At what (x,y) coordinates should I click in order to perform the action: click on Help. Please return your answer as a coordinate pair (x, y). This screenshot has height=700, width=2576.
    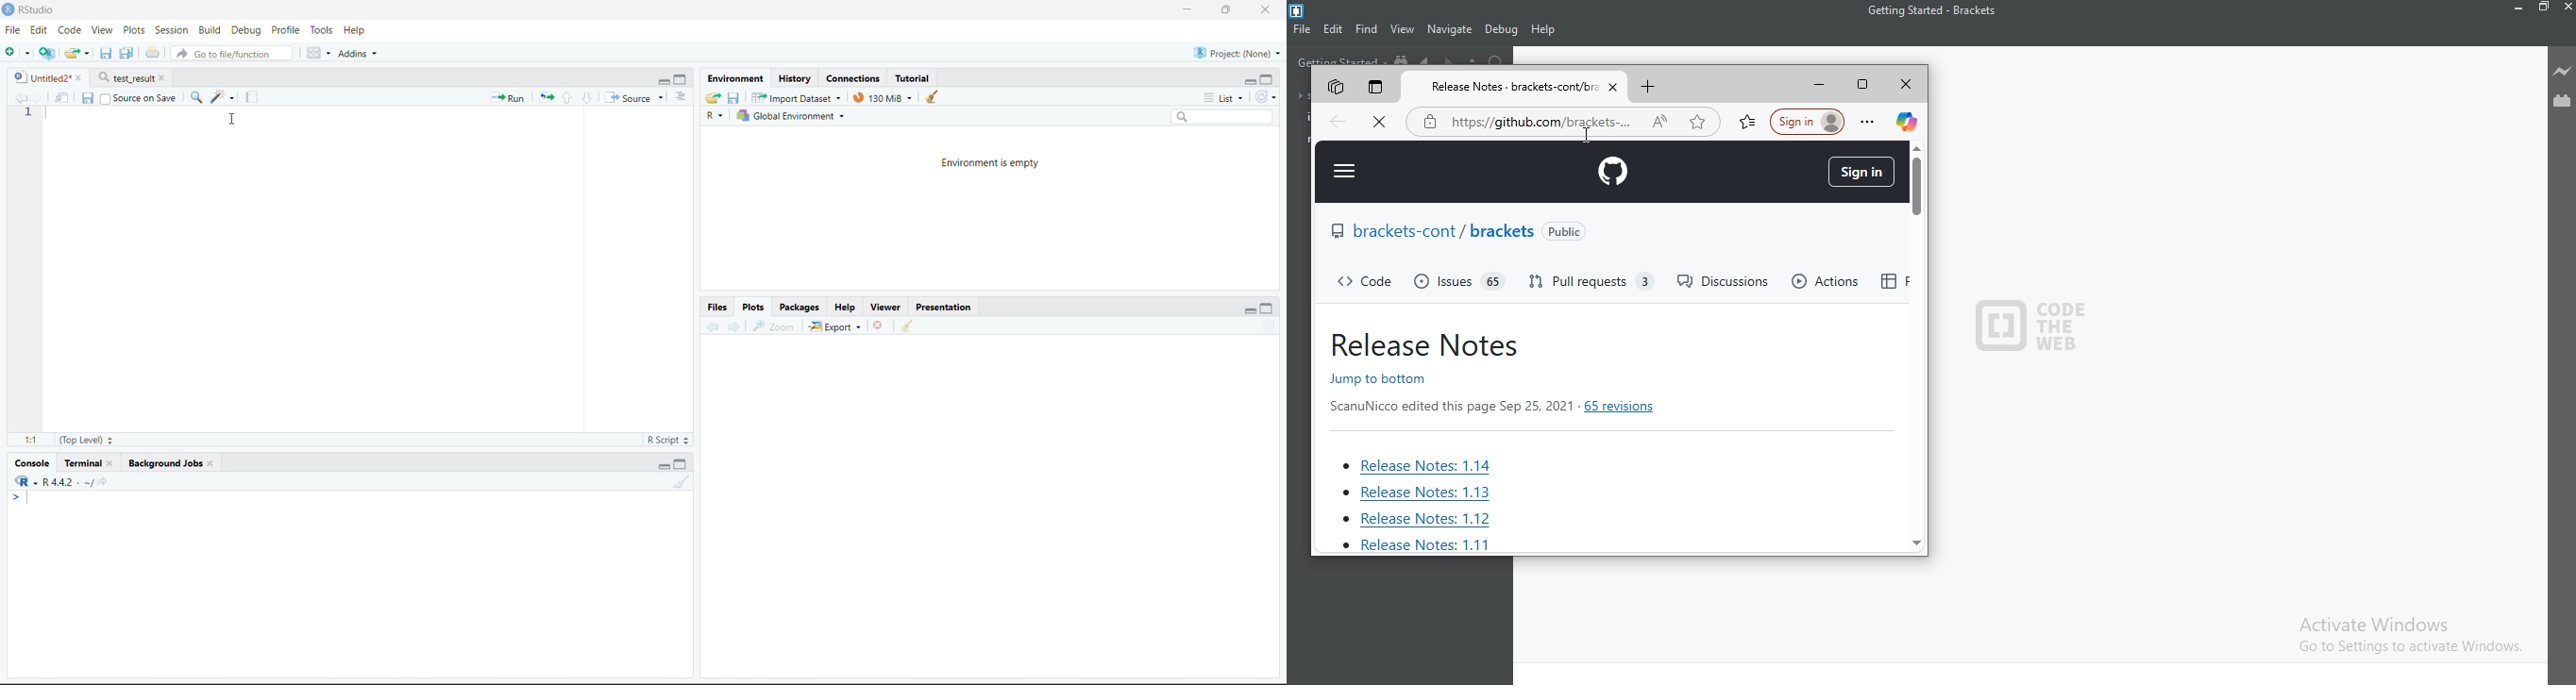
    Looking at the image, I should click on (359, 30).